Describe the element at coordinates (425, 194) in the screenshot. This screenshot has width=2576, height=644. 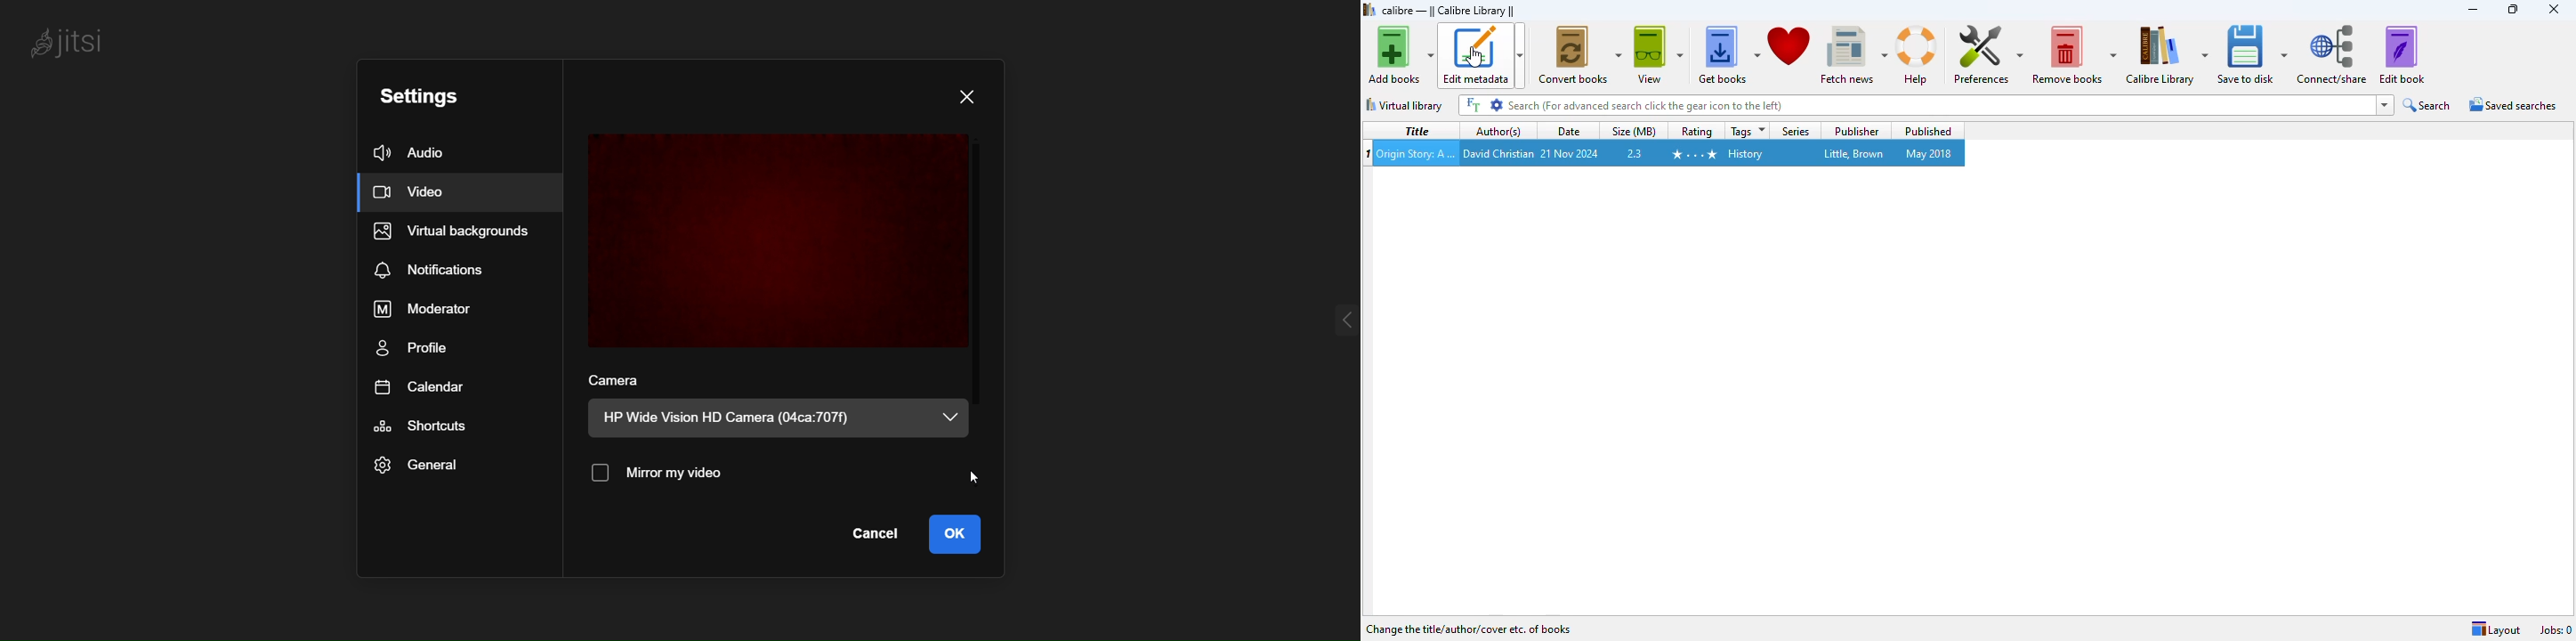
I see `video` at that location.